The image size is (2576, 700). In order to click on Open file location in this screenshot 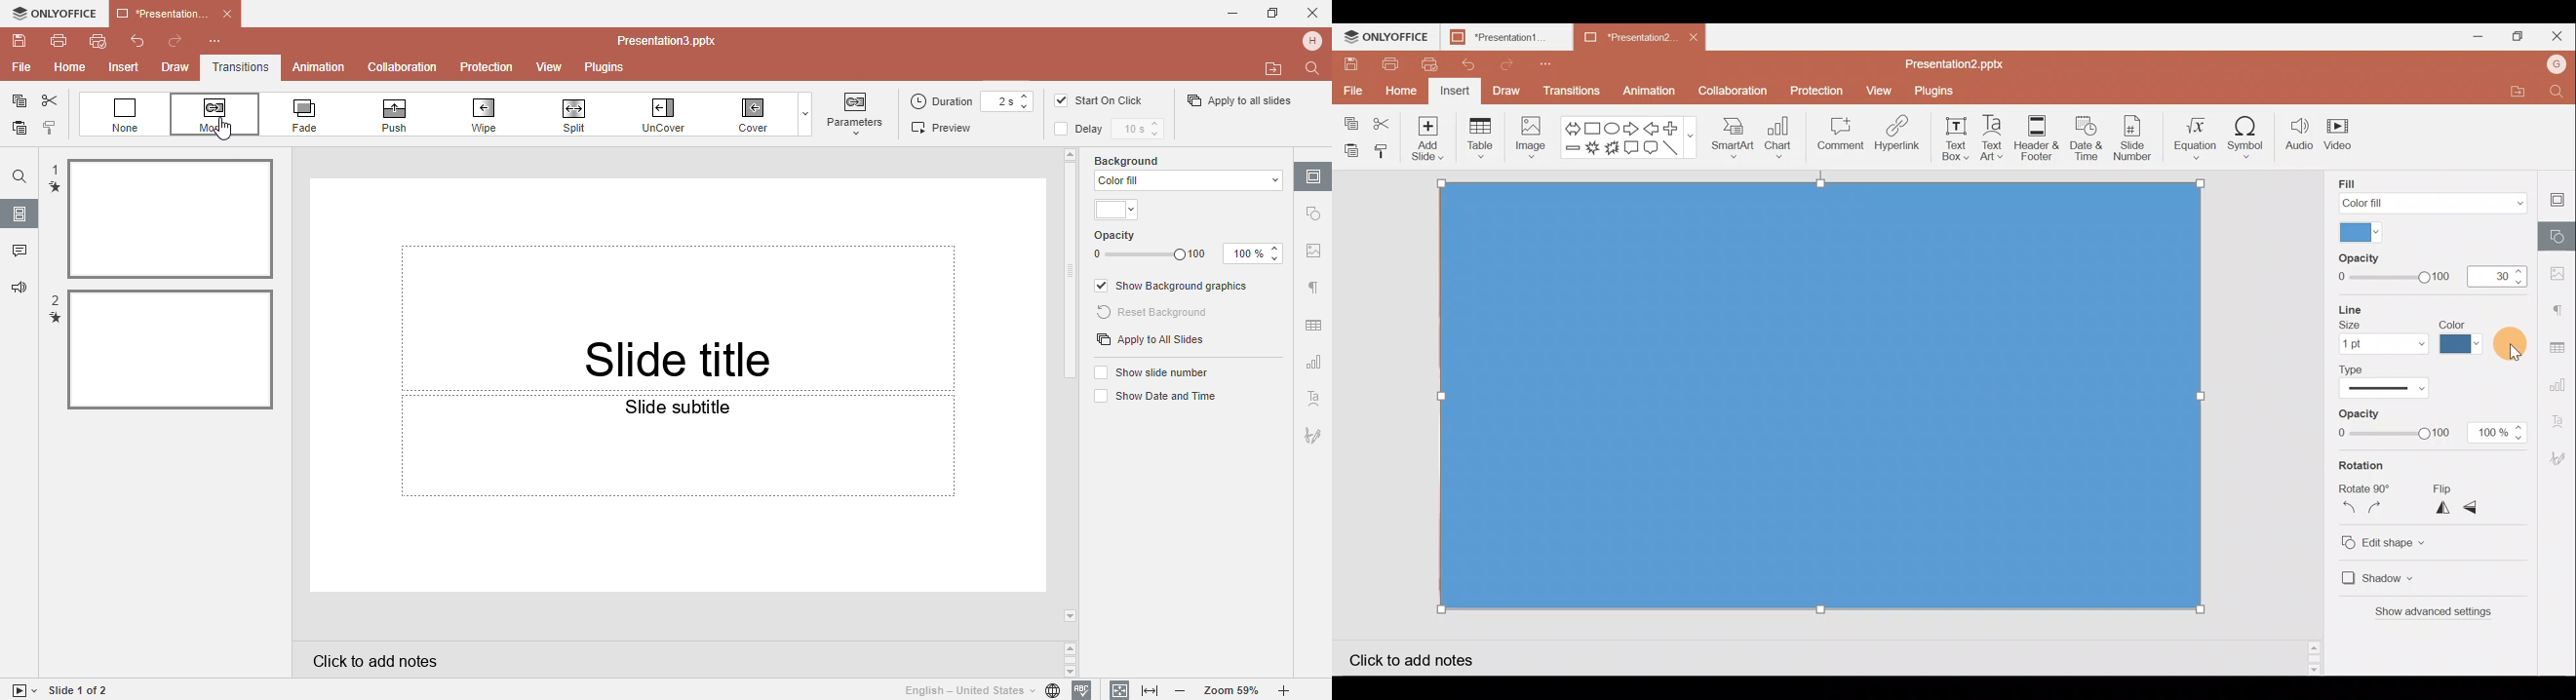, I will do `click(2526, 91)`.